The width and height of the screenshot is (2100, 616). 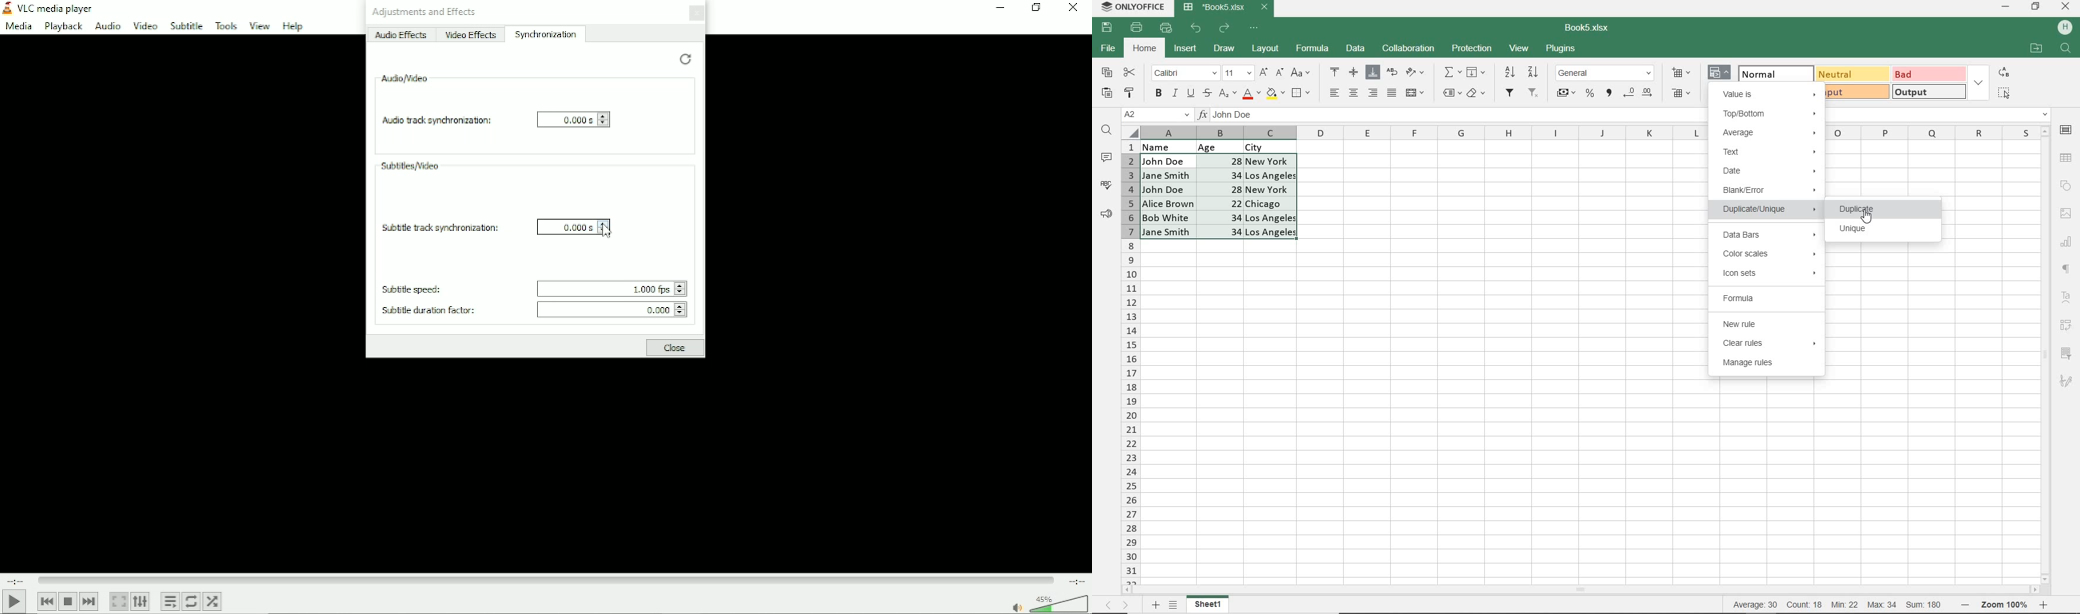 I want to click on CELL SETTINGS, so click(x=2067, y=129).